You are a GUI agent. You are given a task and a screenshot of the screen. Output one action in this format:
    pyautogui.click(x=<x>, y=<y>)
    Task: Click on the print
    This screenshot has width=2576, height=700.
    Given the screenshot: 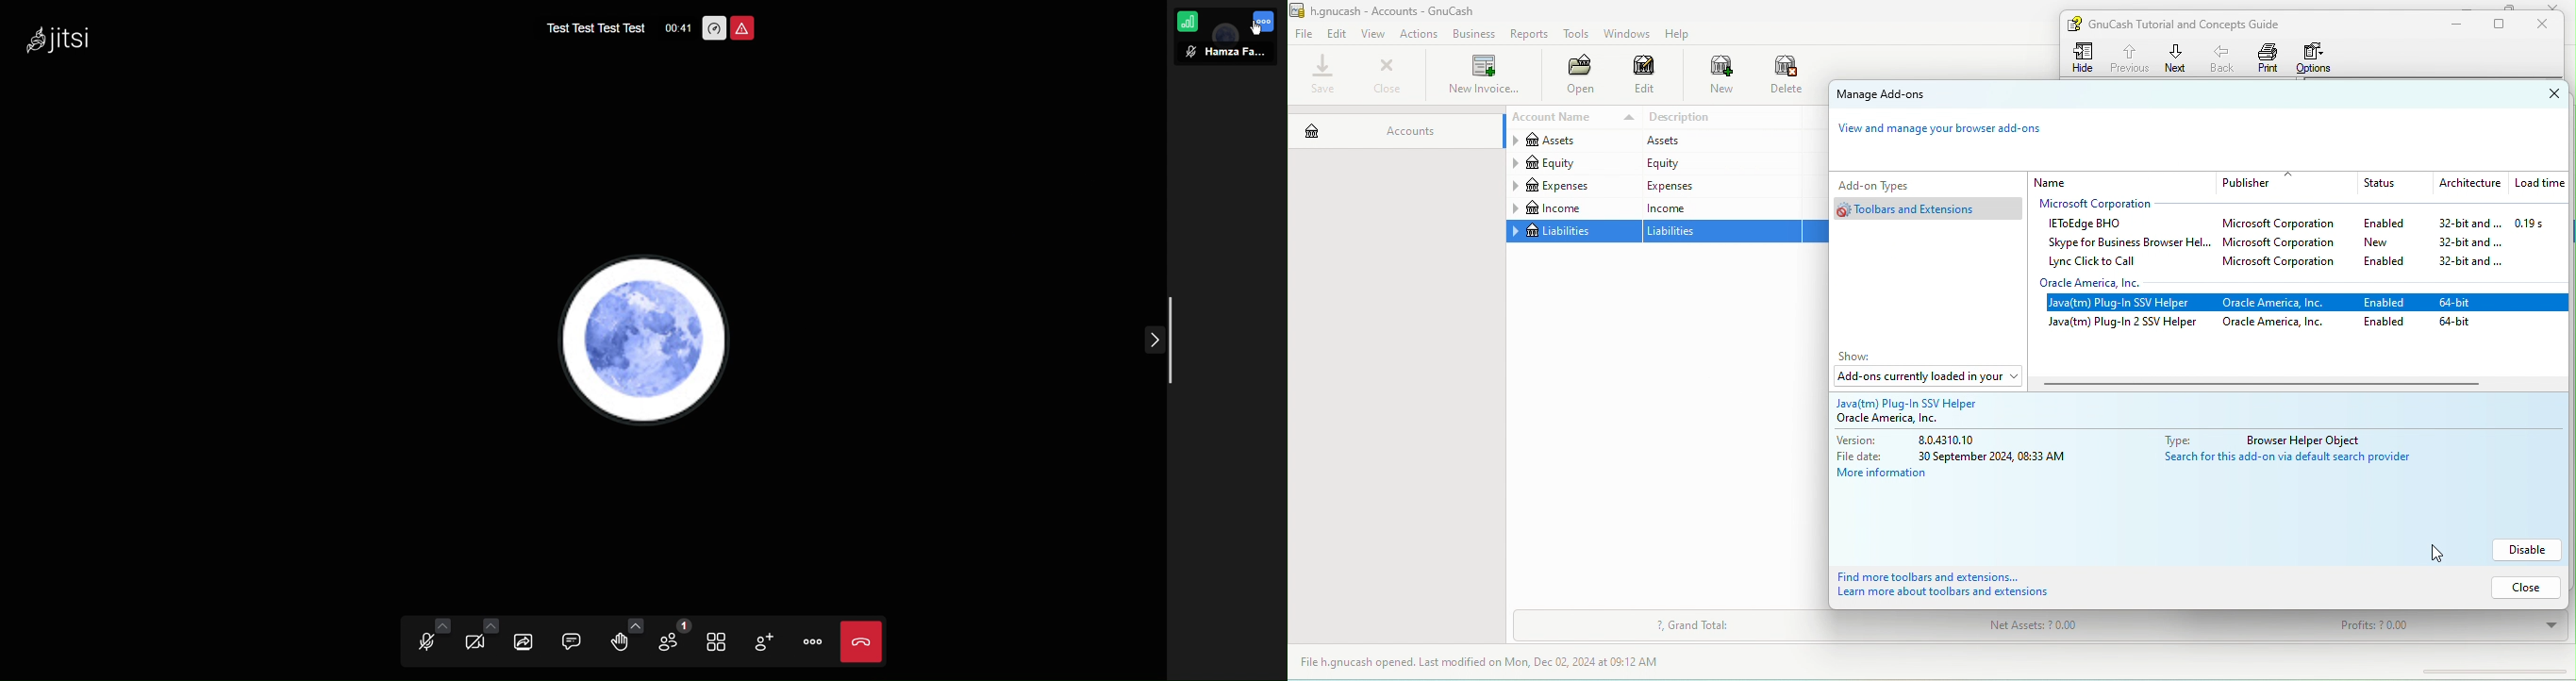 What is the action you would take?
    pyautogui.click(x=2269, y=58)
    